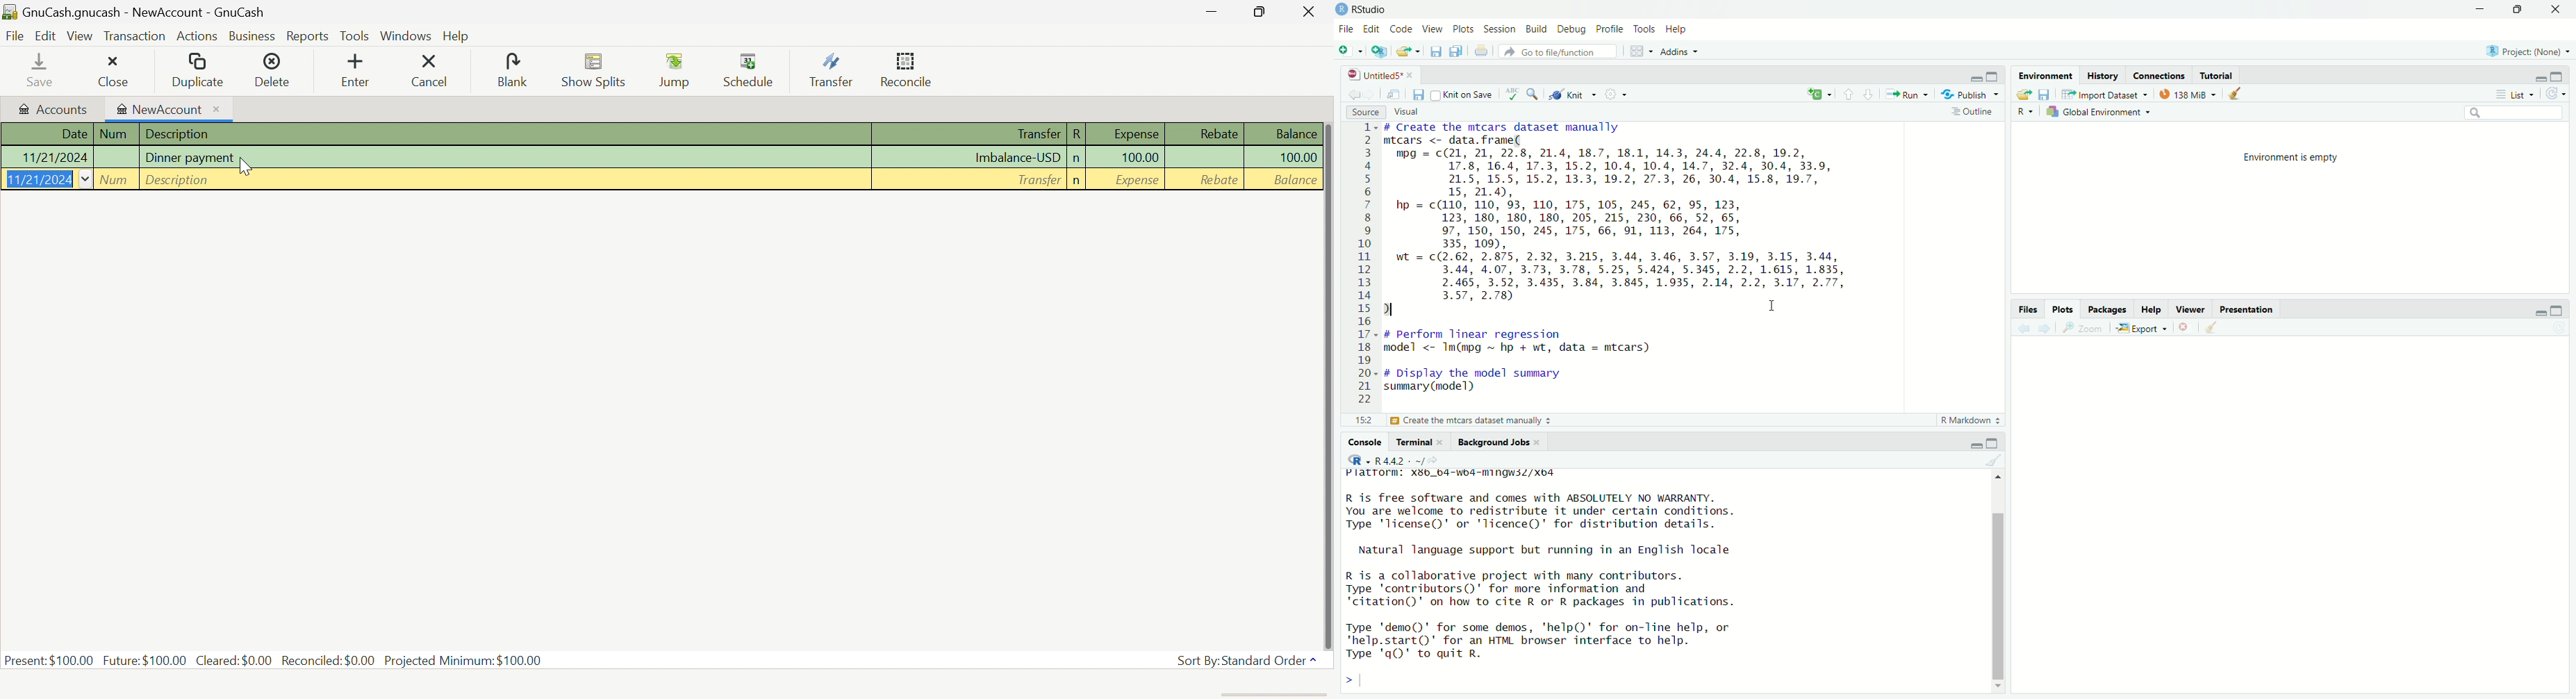 This screenshot has width=2576, height=700. I want to click on RStudio, so click(1370, 10).